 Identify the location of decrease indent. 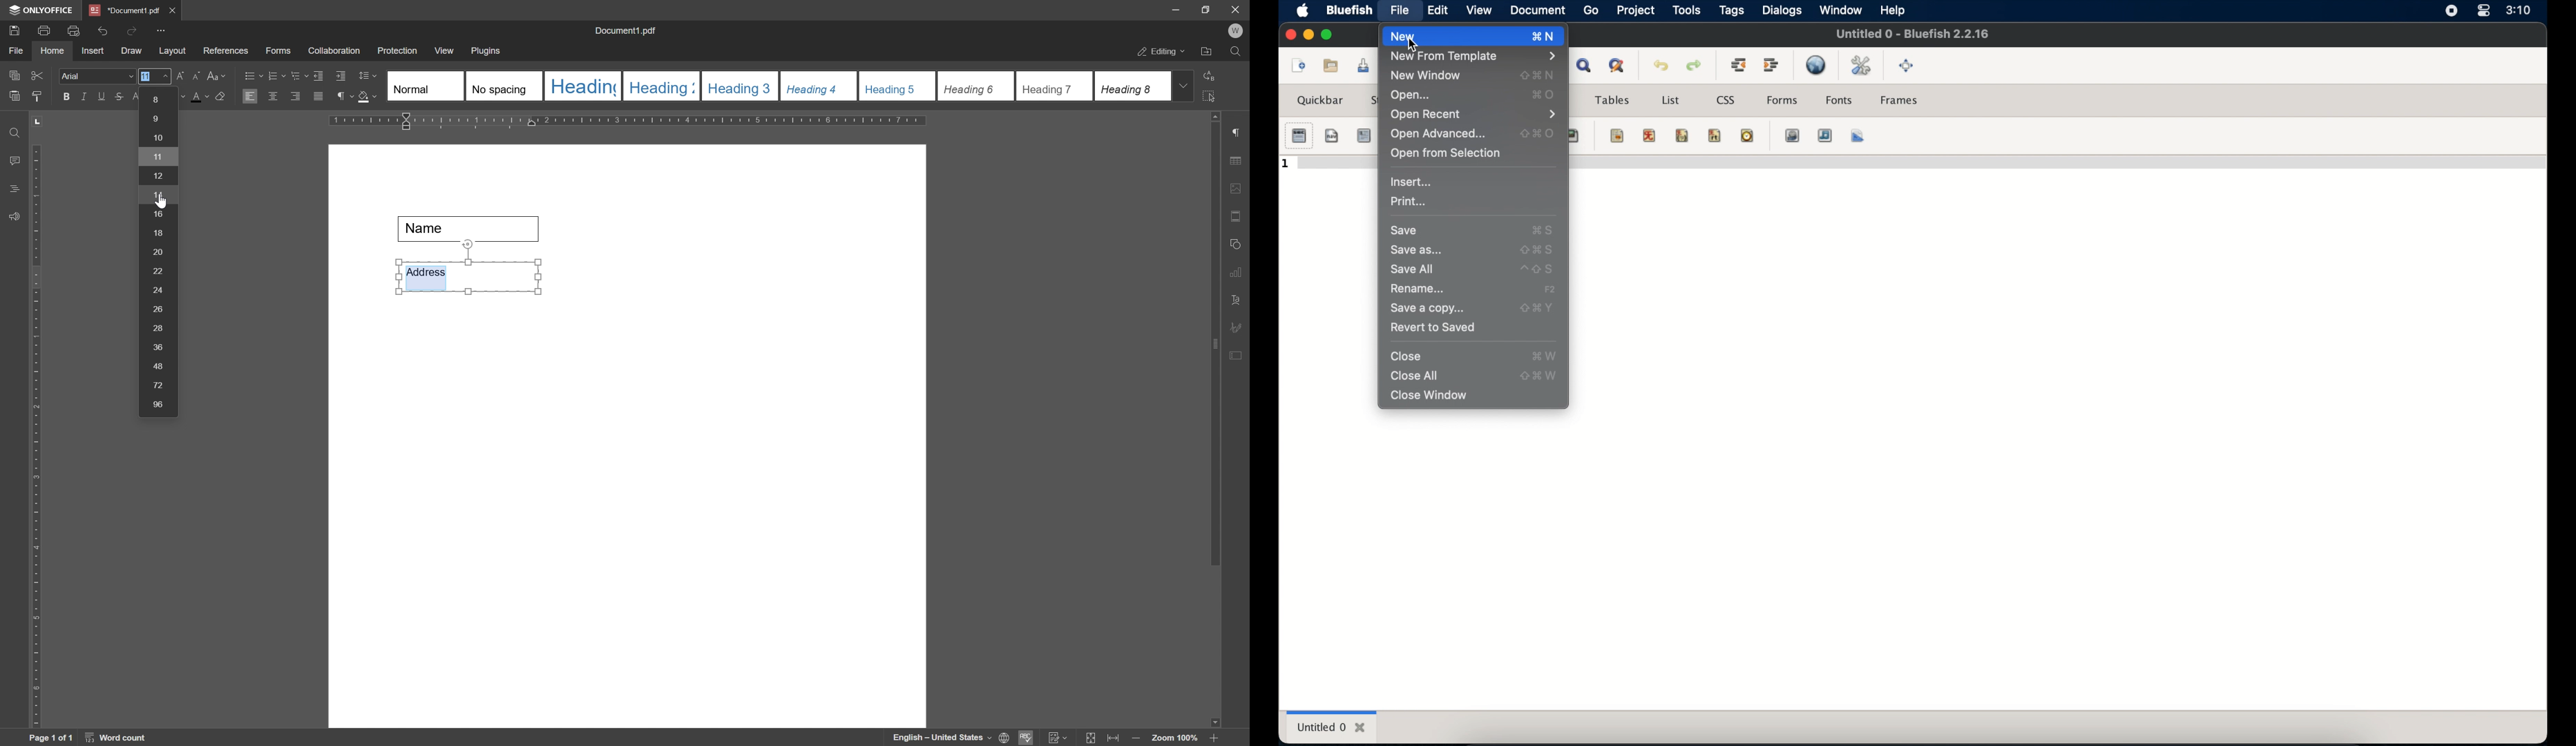
(317, 75).